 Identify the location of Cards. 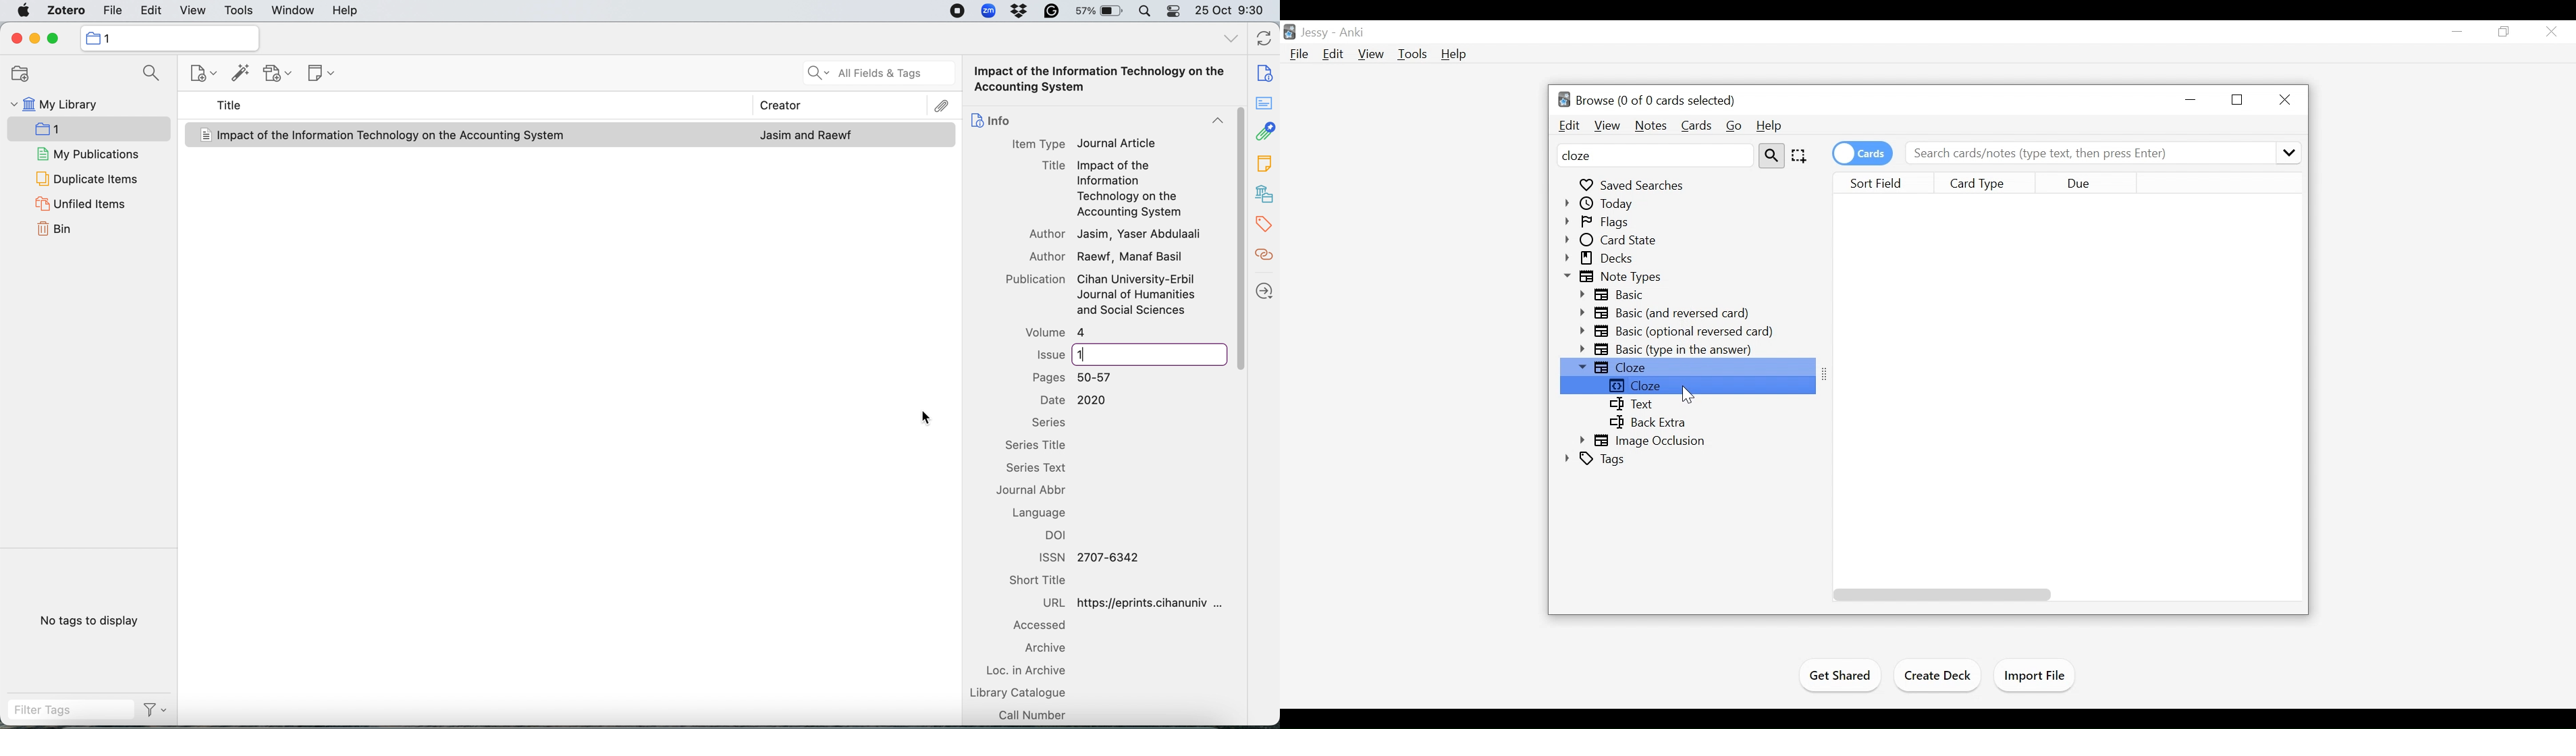
(1696, 125).